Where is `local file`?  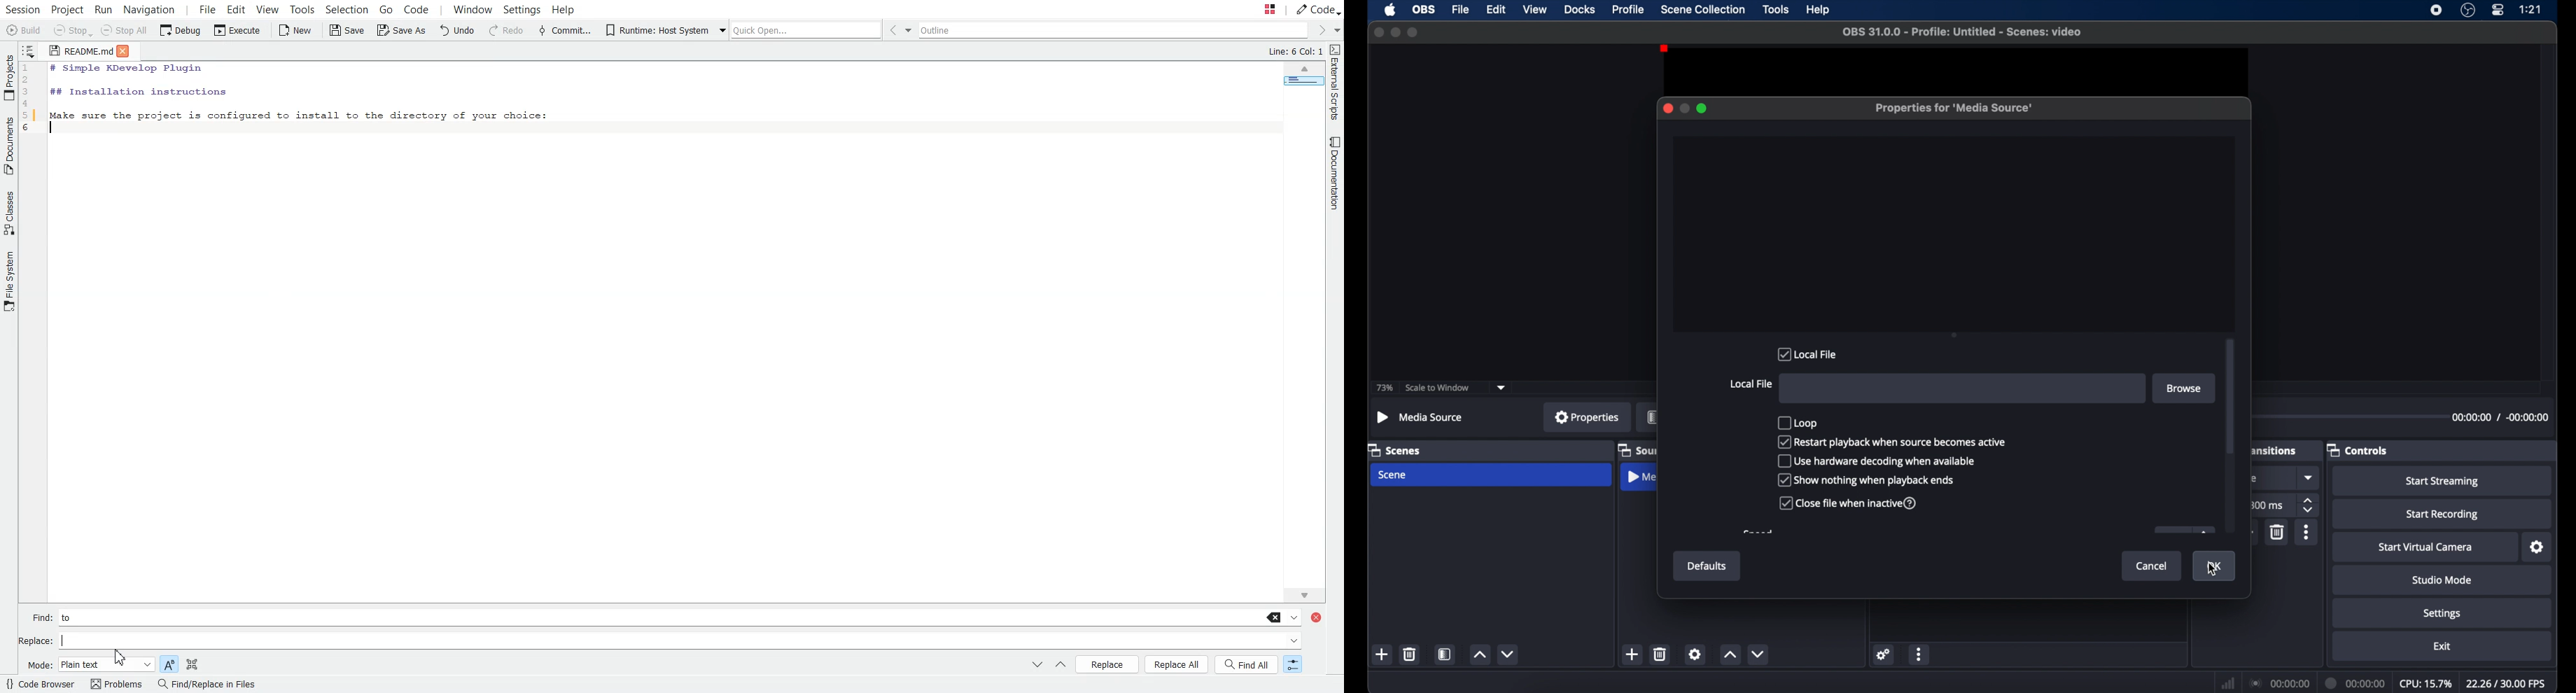 local file is located at coordinates (1751, 384).